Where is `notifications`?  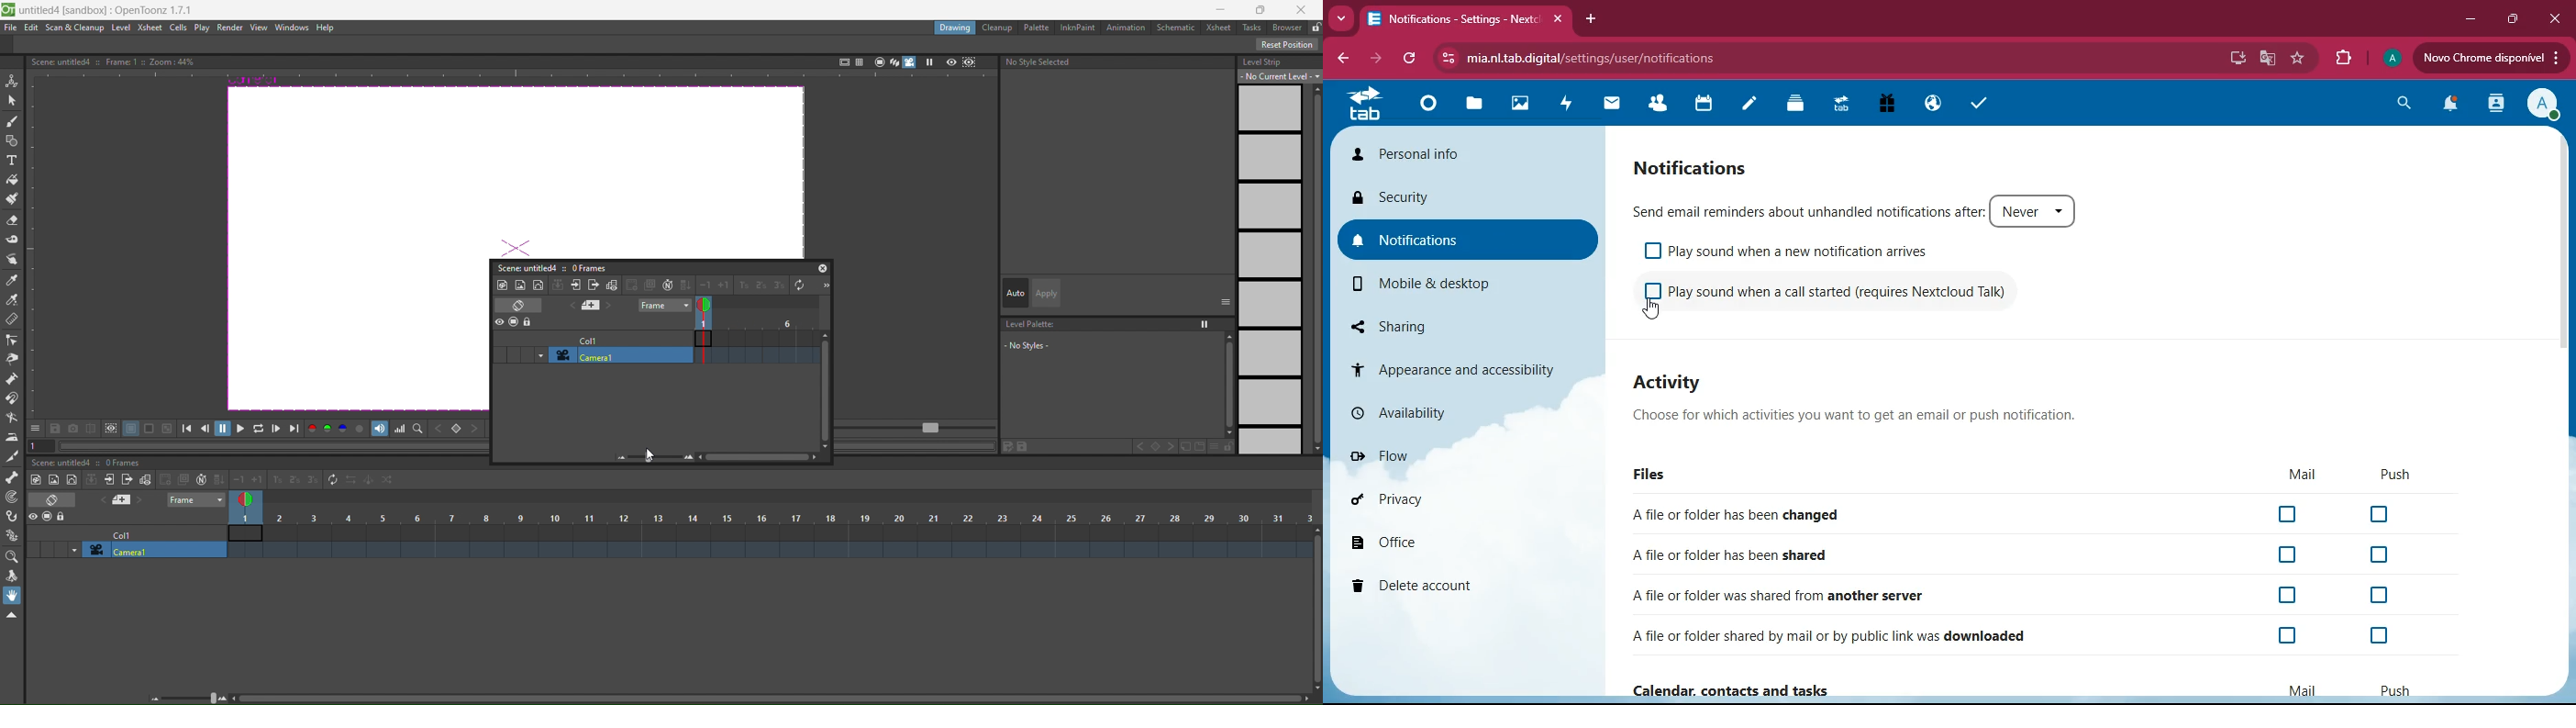
notifications is located at coordinates (1409, 241).